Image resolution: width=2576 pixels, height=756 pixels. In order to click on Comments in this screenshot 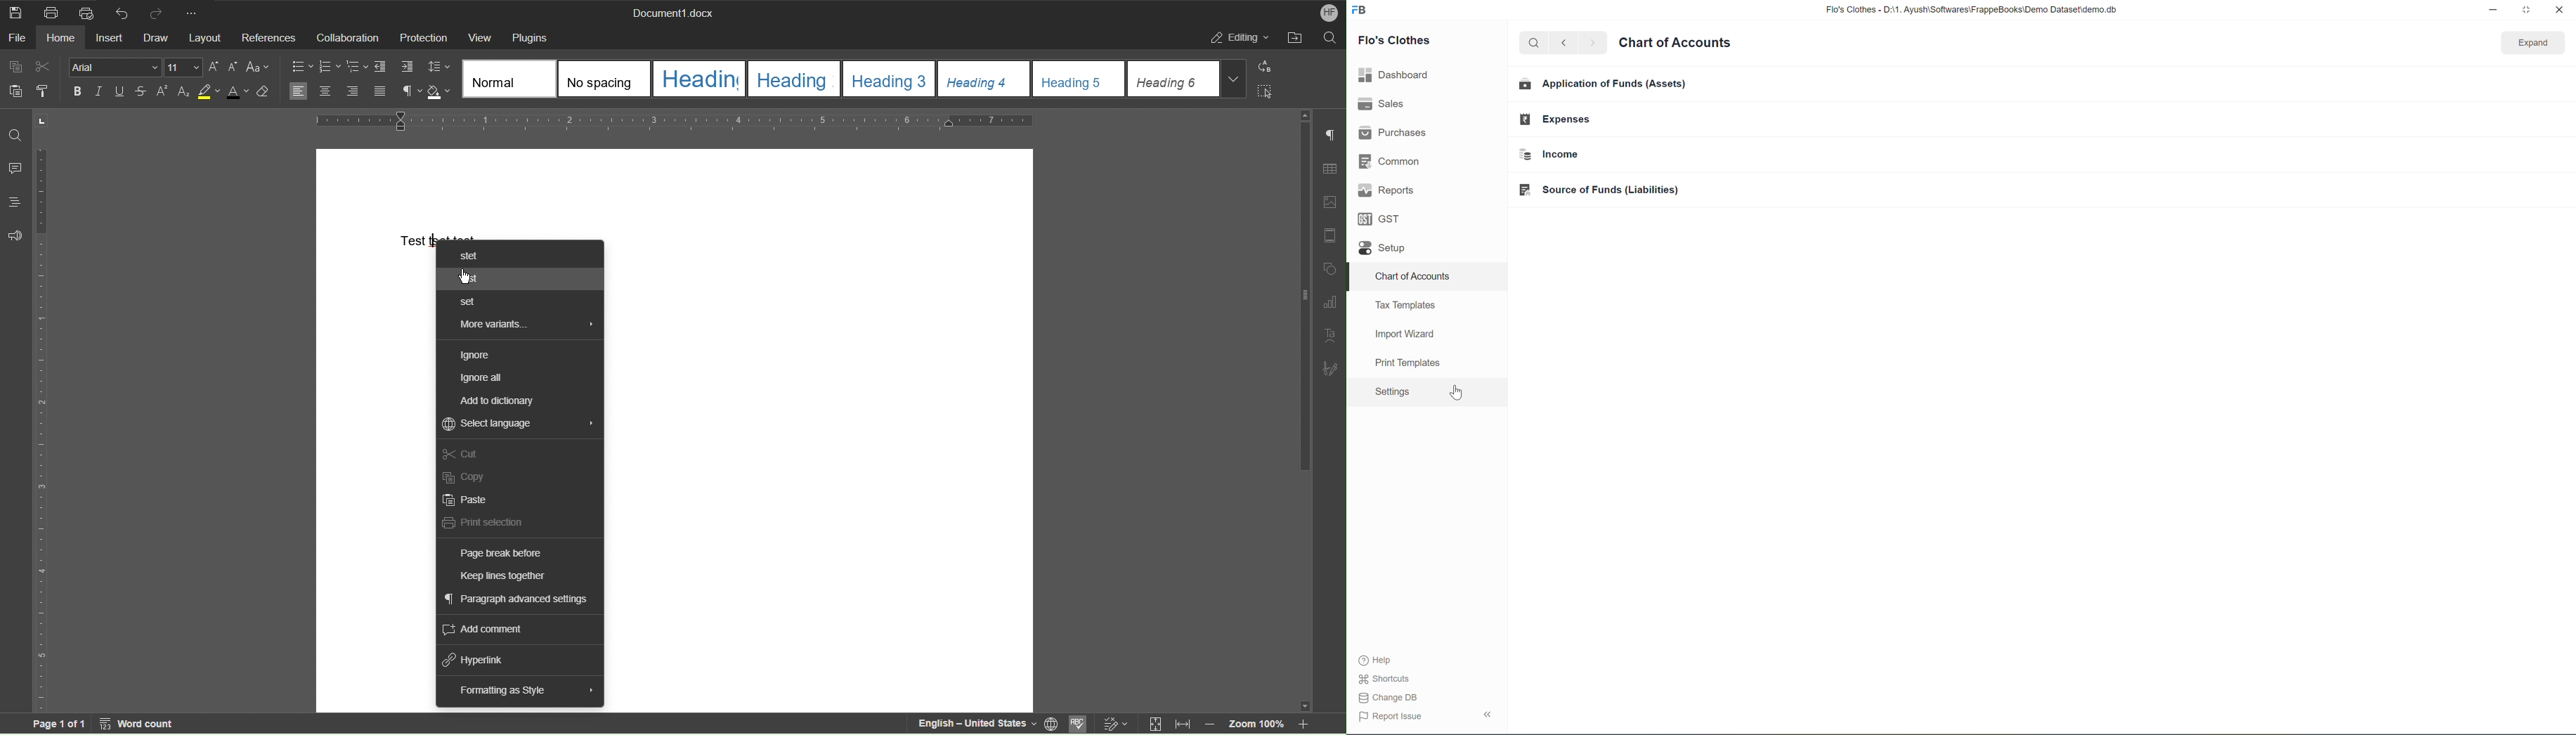, I will do `click(14, 168)`.